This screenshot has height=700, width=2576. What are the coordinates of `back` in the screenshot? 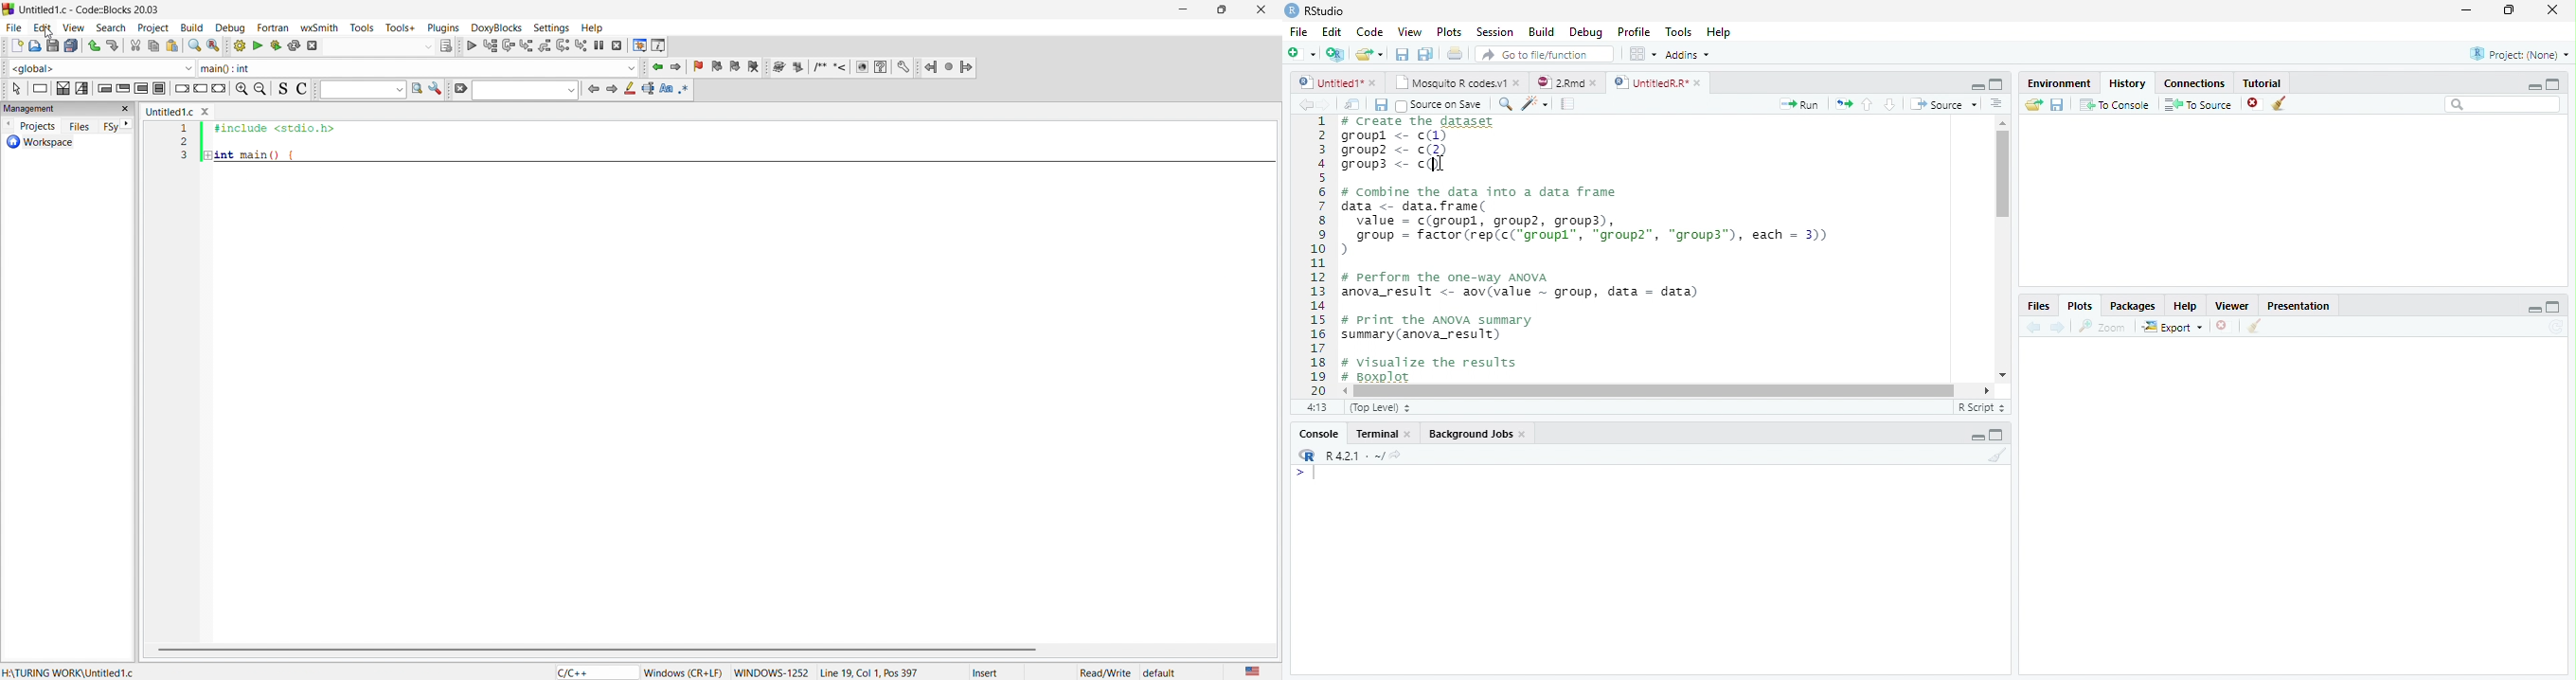 It's located at (2037, 325).